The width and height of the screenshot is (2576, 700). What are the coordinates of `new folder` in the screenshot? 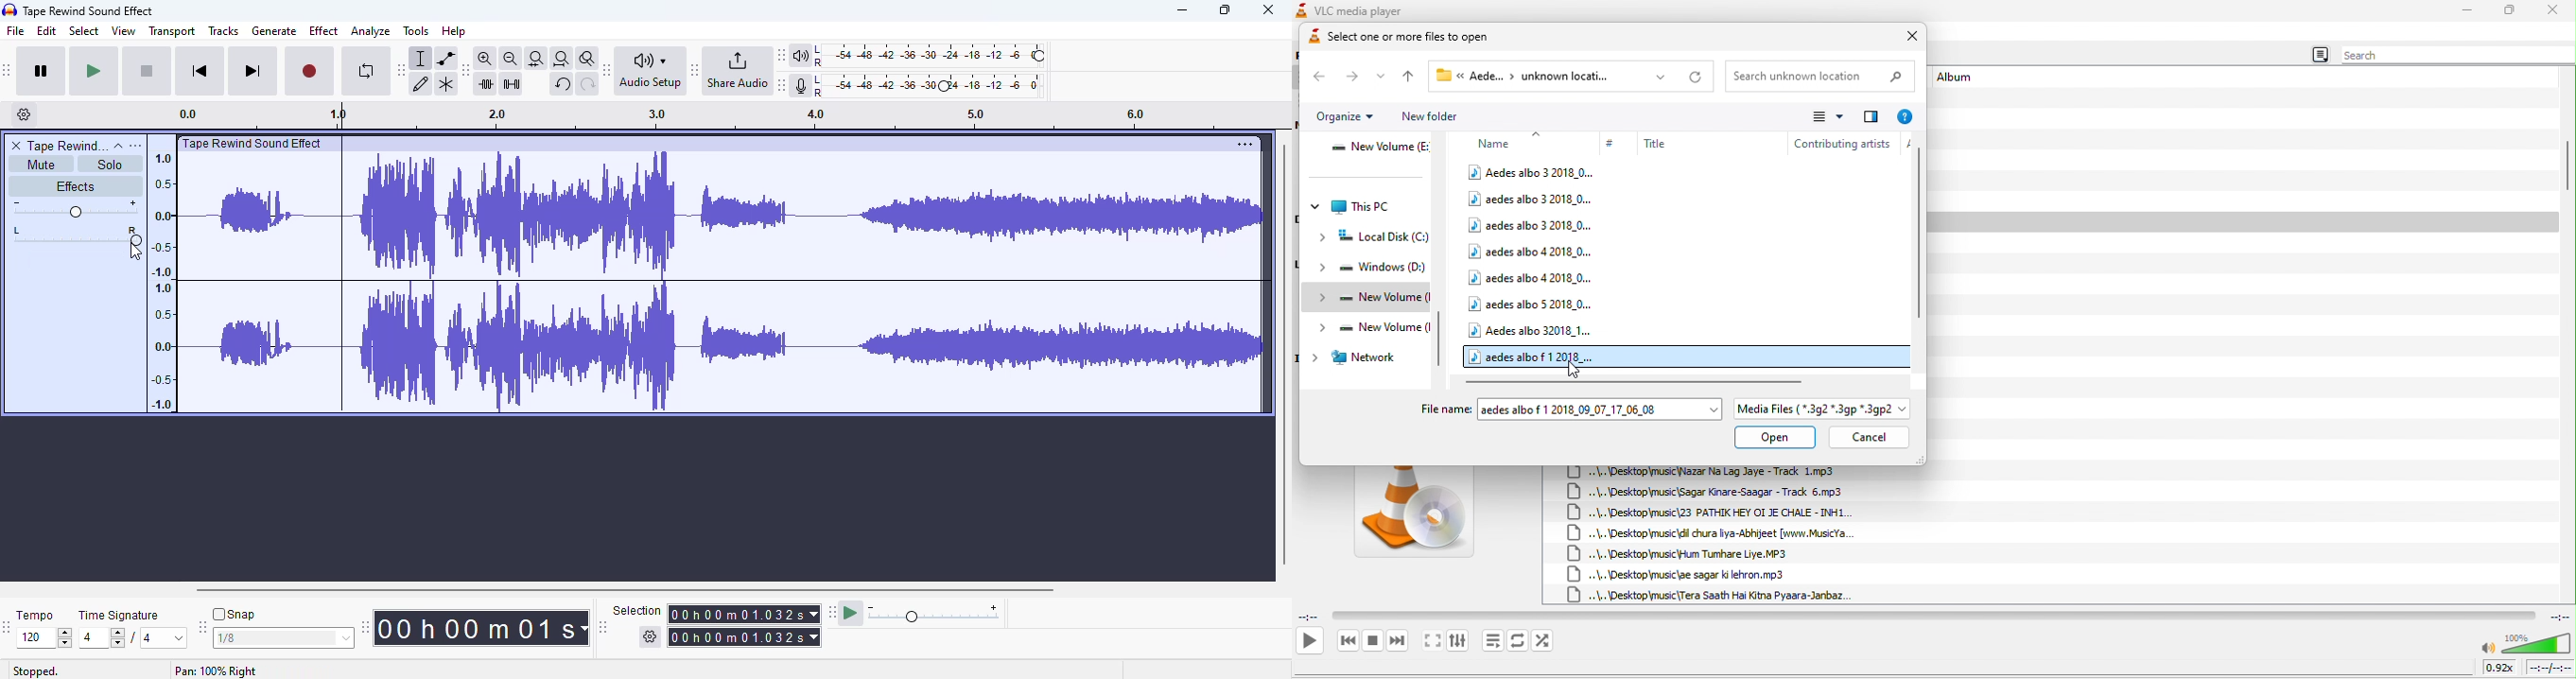 It's located at (1430, 117).